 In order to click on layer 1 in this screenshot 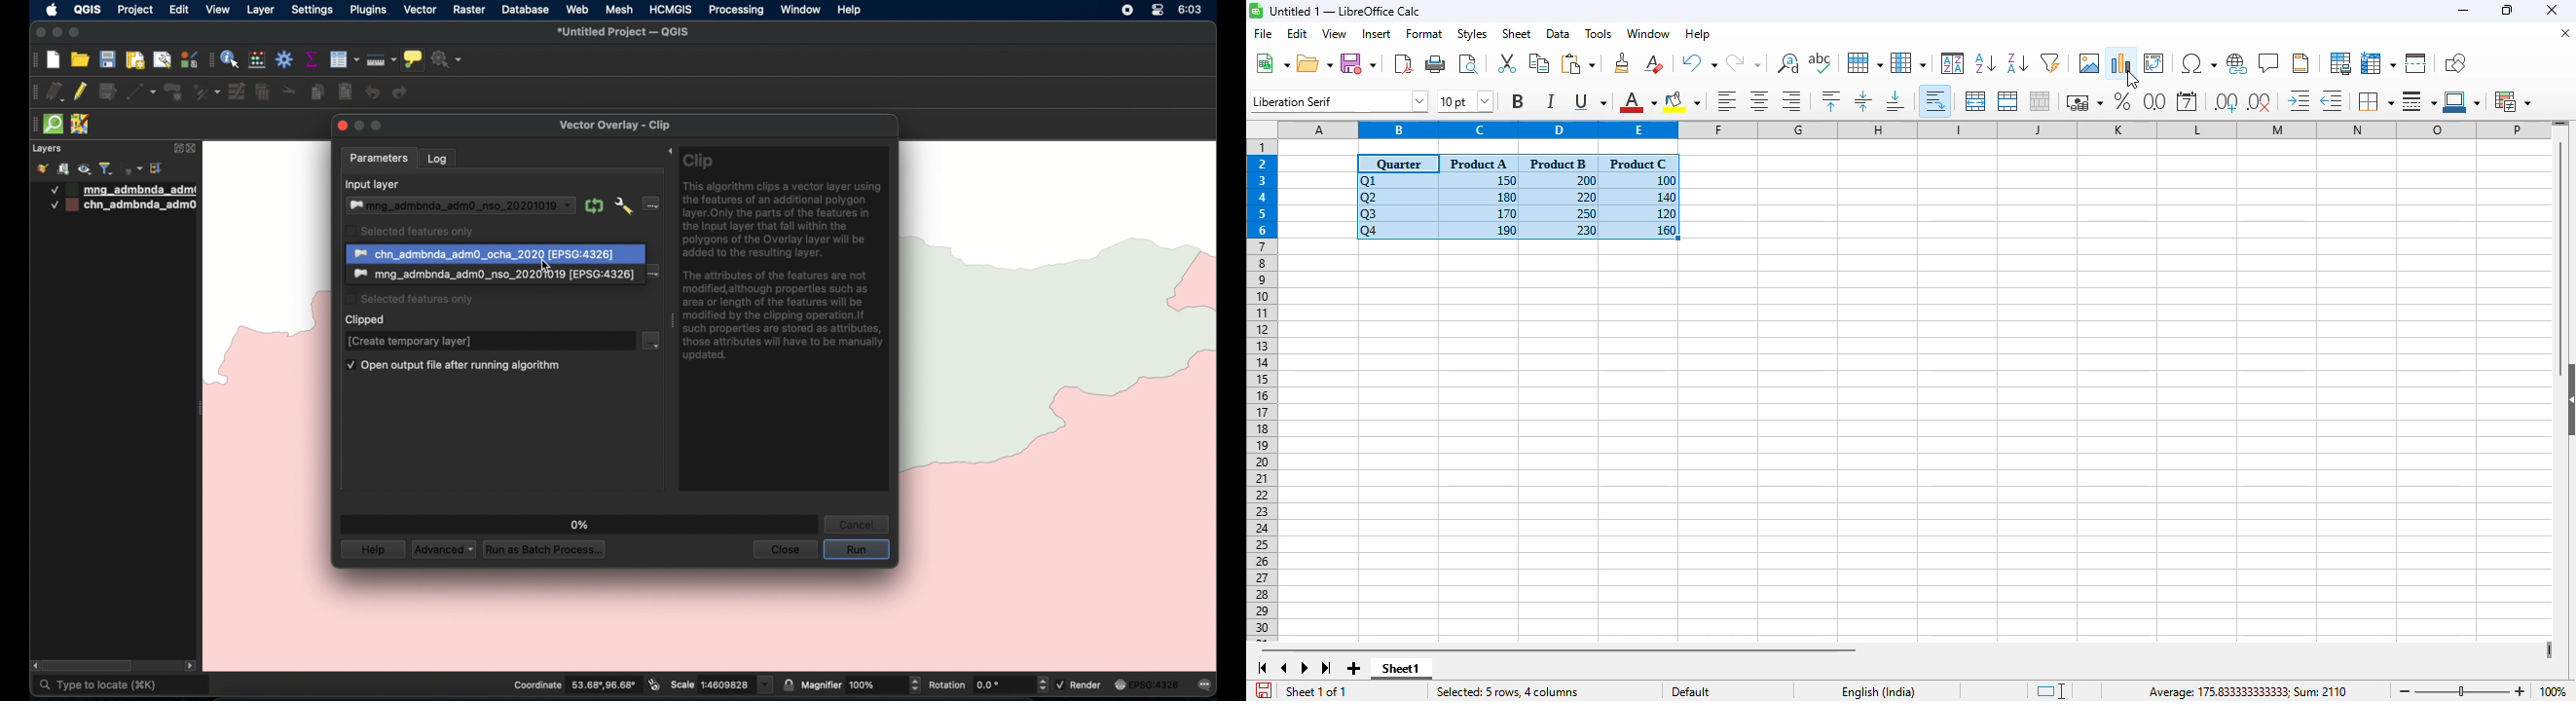, I will do `click(124, 190)`.